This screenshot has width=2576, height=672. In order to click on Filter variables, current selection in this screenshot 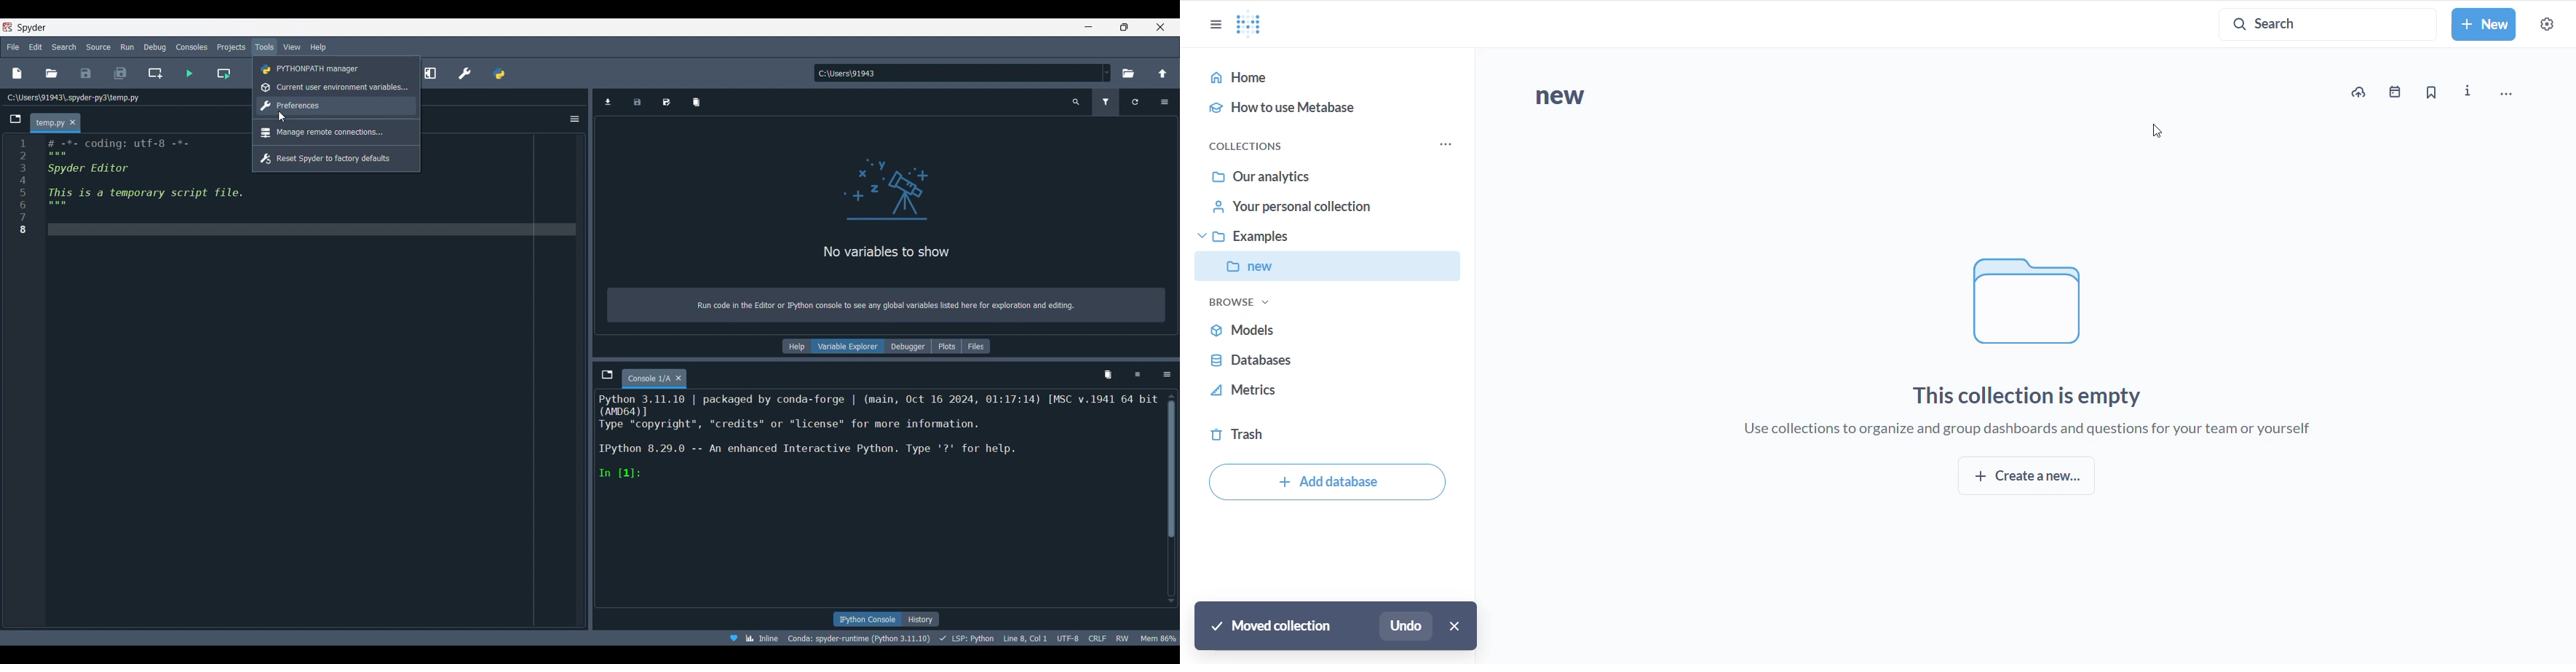, I will do `click(1107, 102)`.